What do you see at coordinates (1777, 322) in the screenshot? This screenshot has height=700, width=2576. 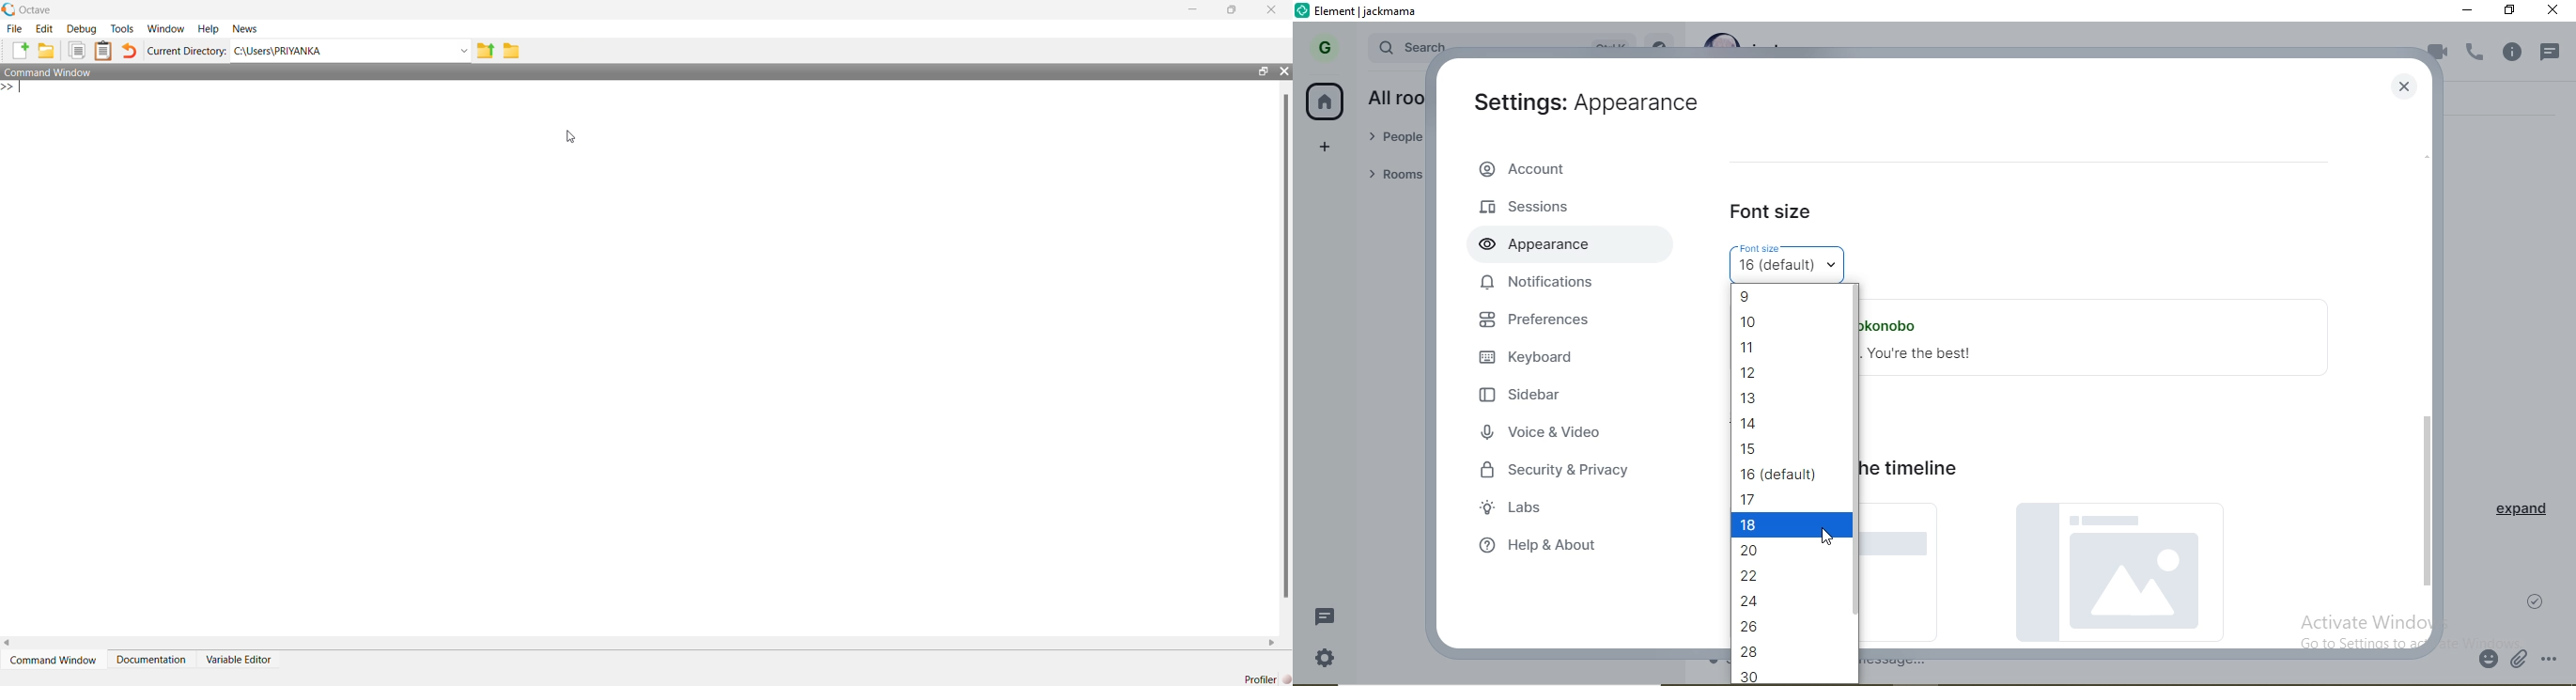 I see `| 10` at bounding box center [1777, 322].